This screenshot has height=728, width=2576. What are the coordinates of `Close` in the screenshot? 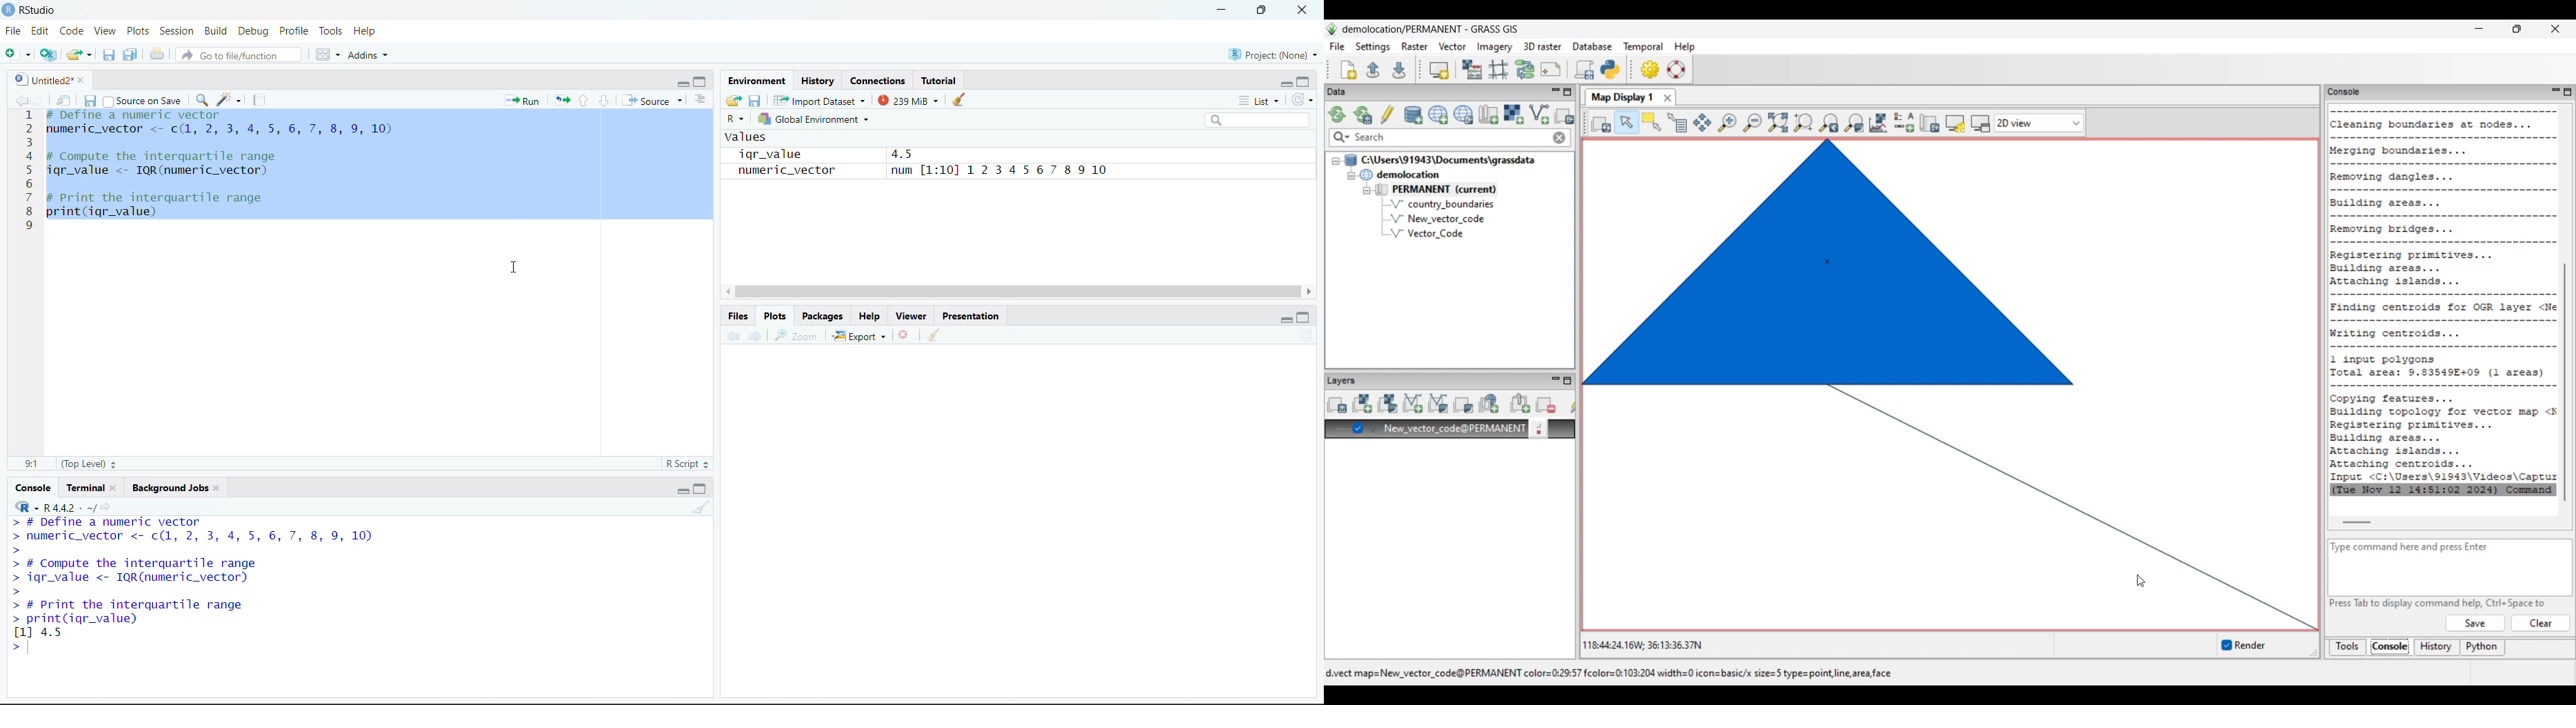 It's located at (1300, 11).